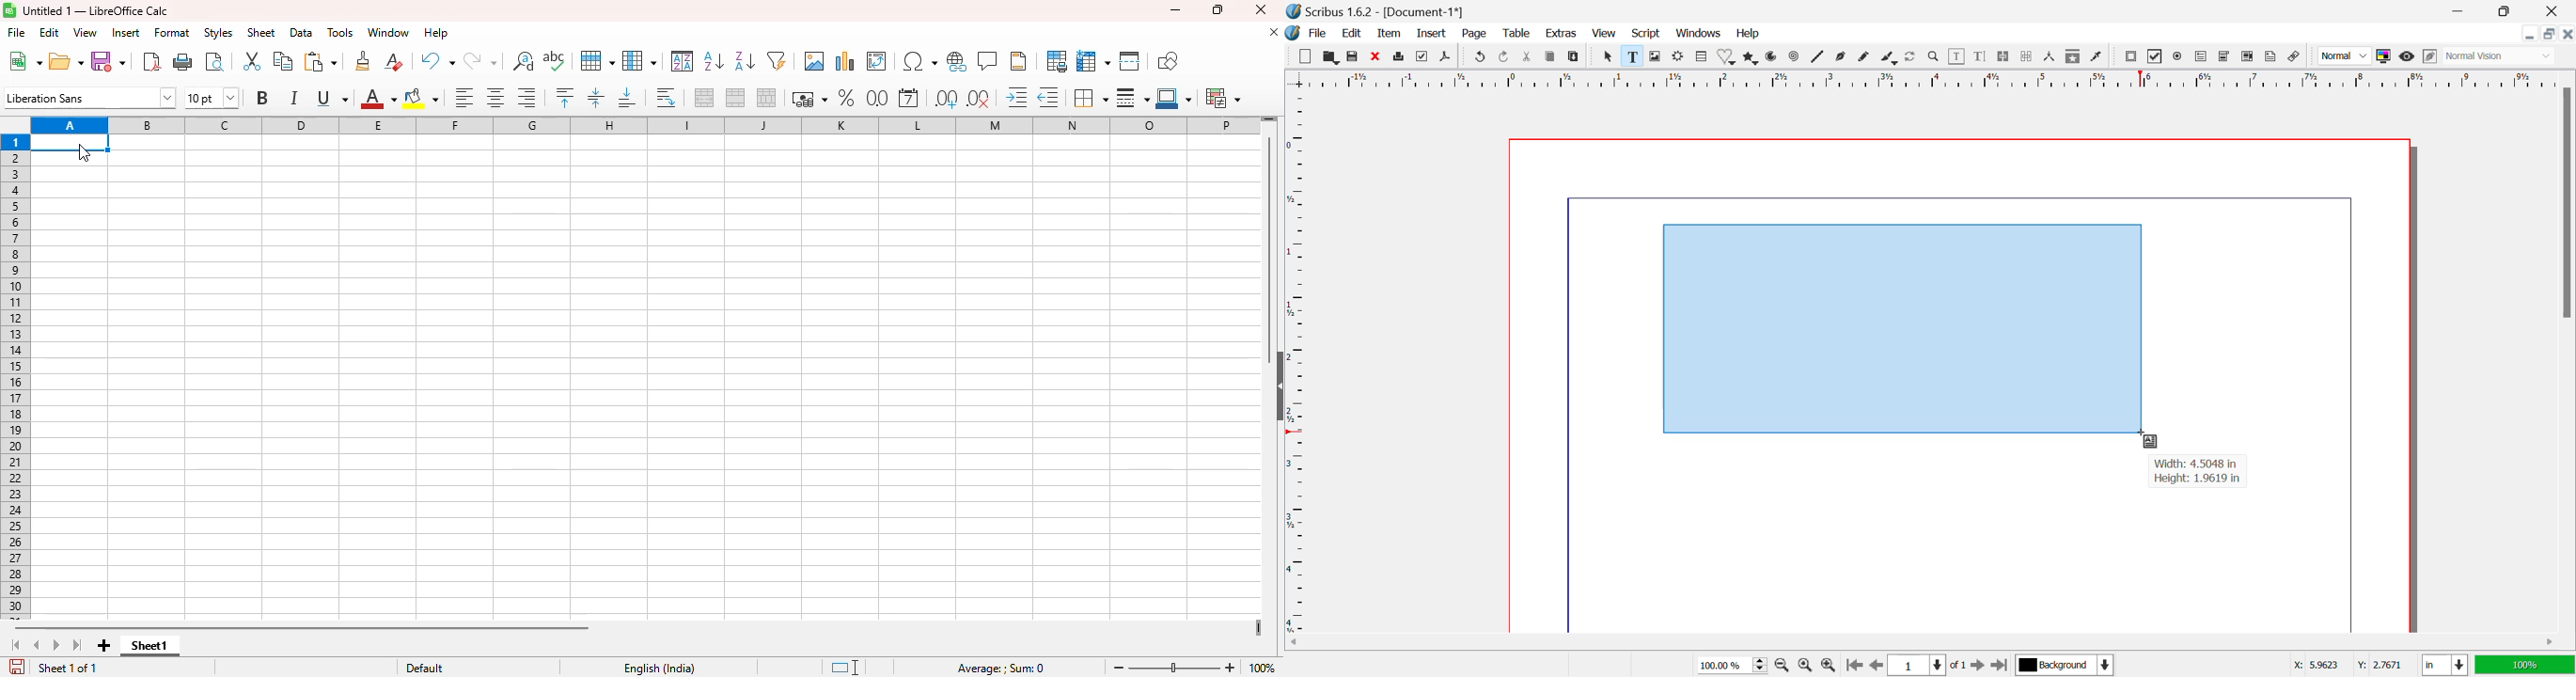 The height and width of the screenshot is (700, 2576). I want to click on print, so click(184, 61).